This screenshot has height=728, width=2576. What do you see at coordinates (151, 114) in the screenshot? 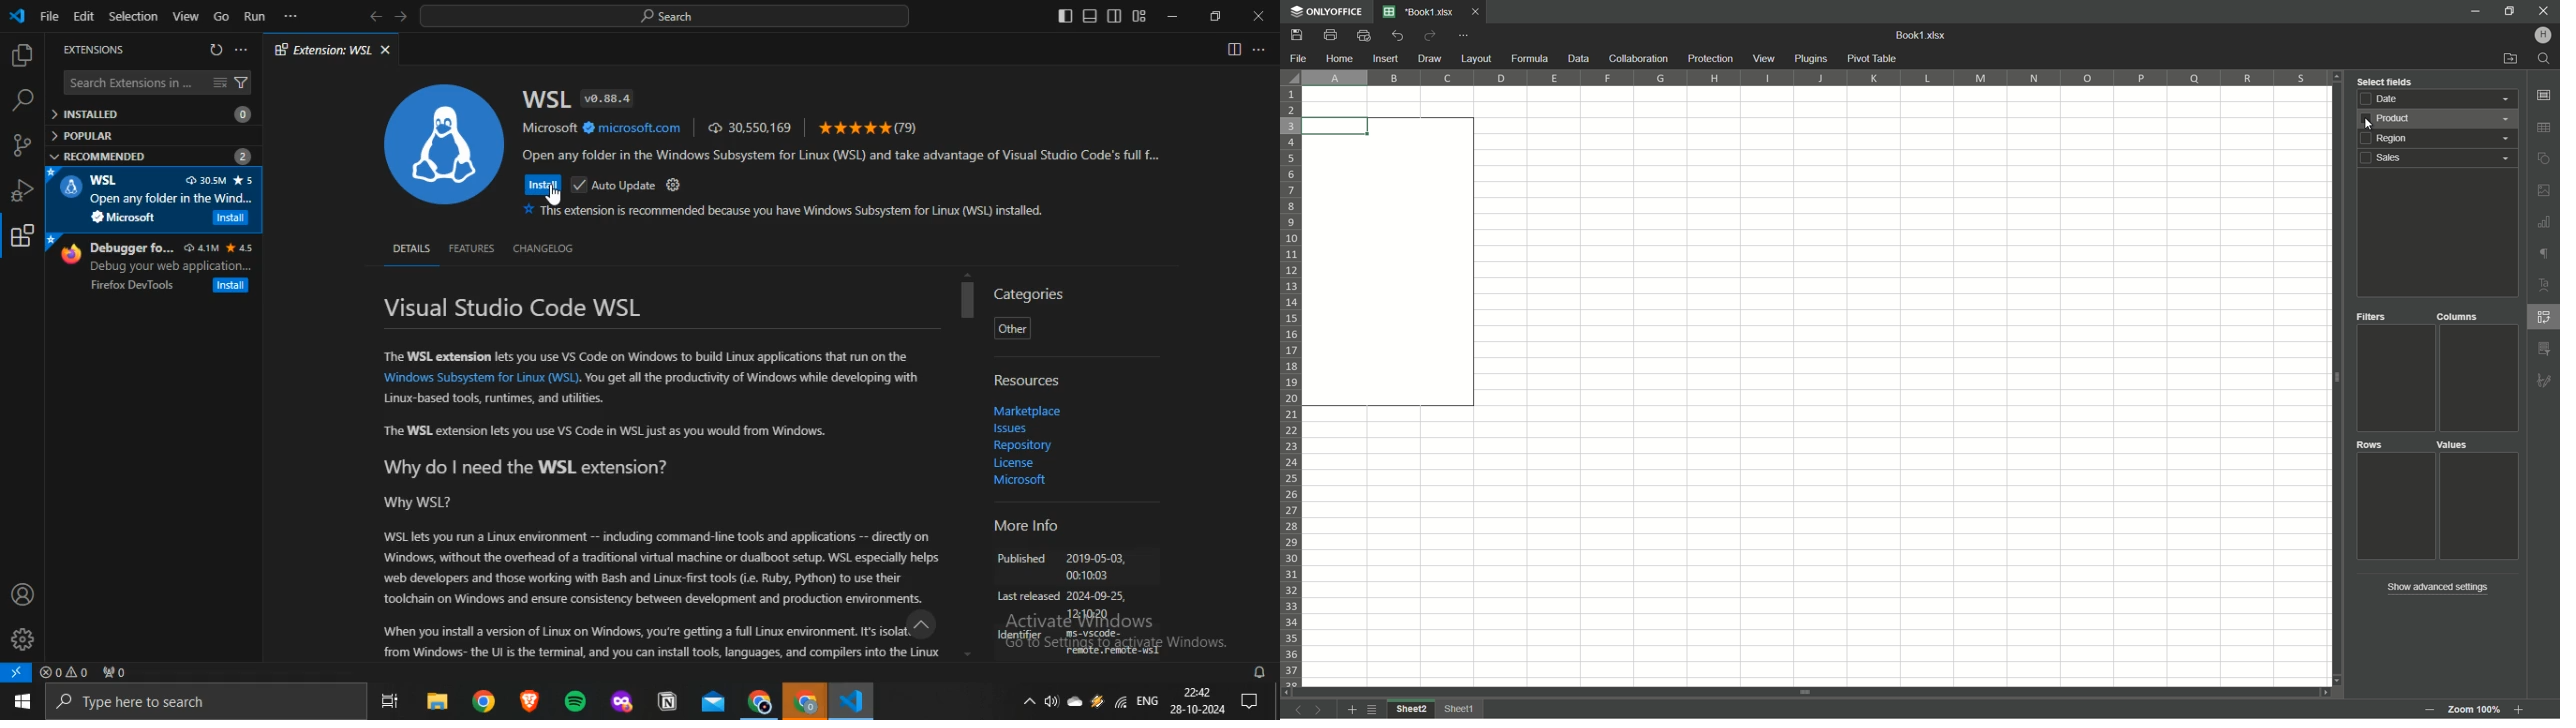
I see `INSTALLED` at bounding box center [151, 114].